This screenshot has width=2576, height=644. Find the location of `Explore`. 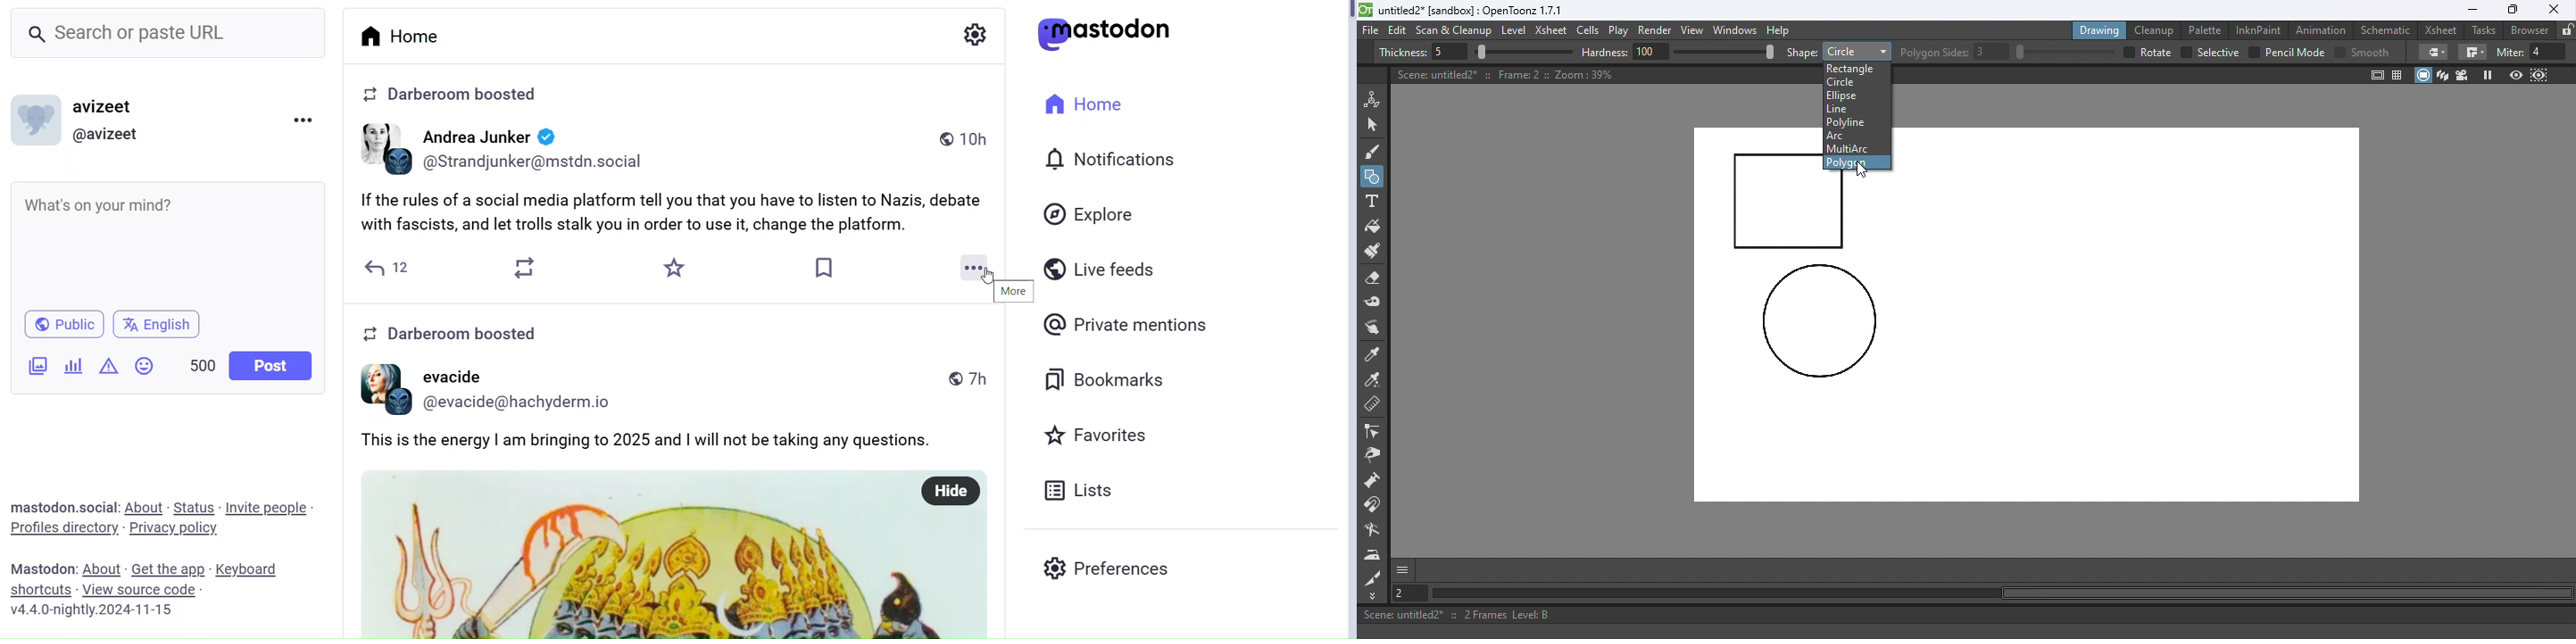

Explore is located at coordinates (1087, 214).